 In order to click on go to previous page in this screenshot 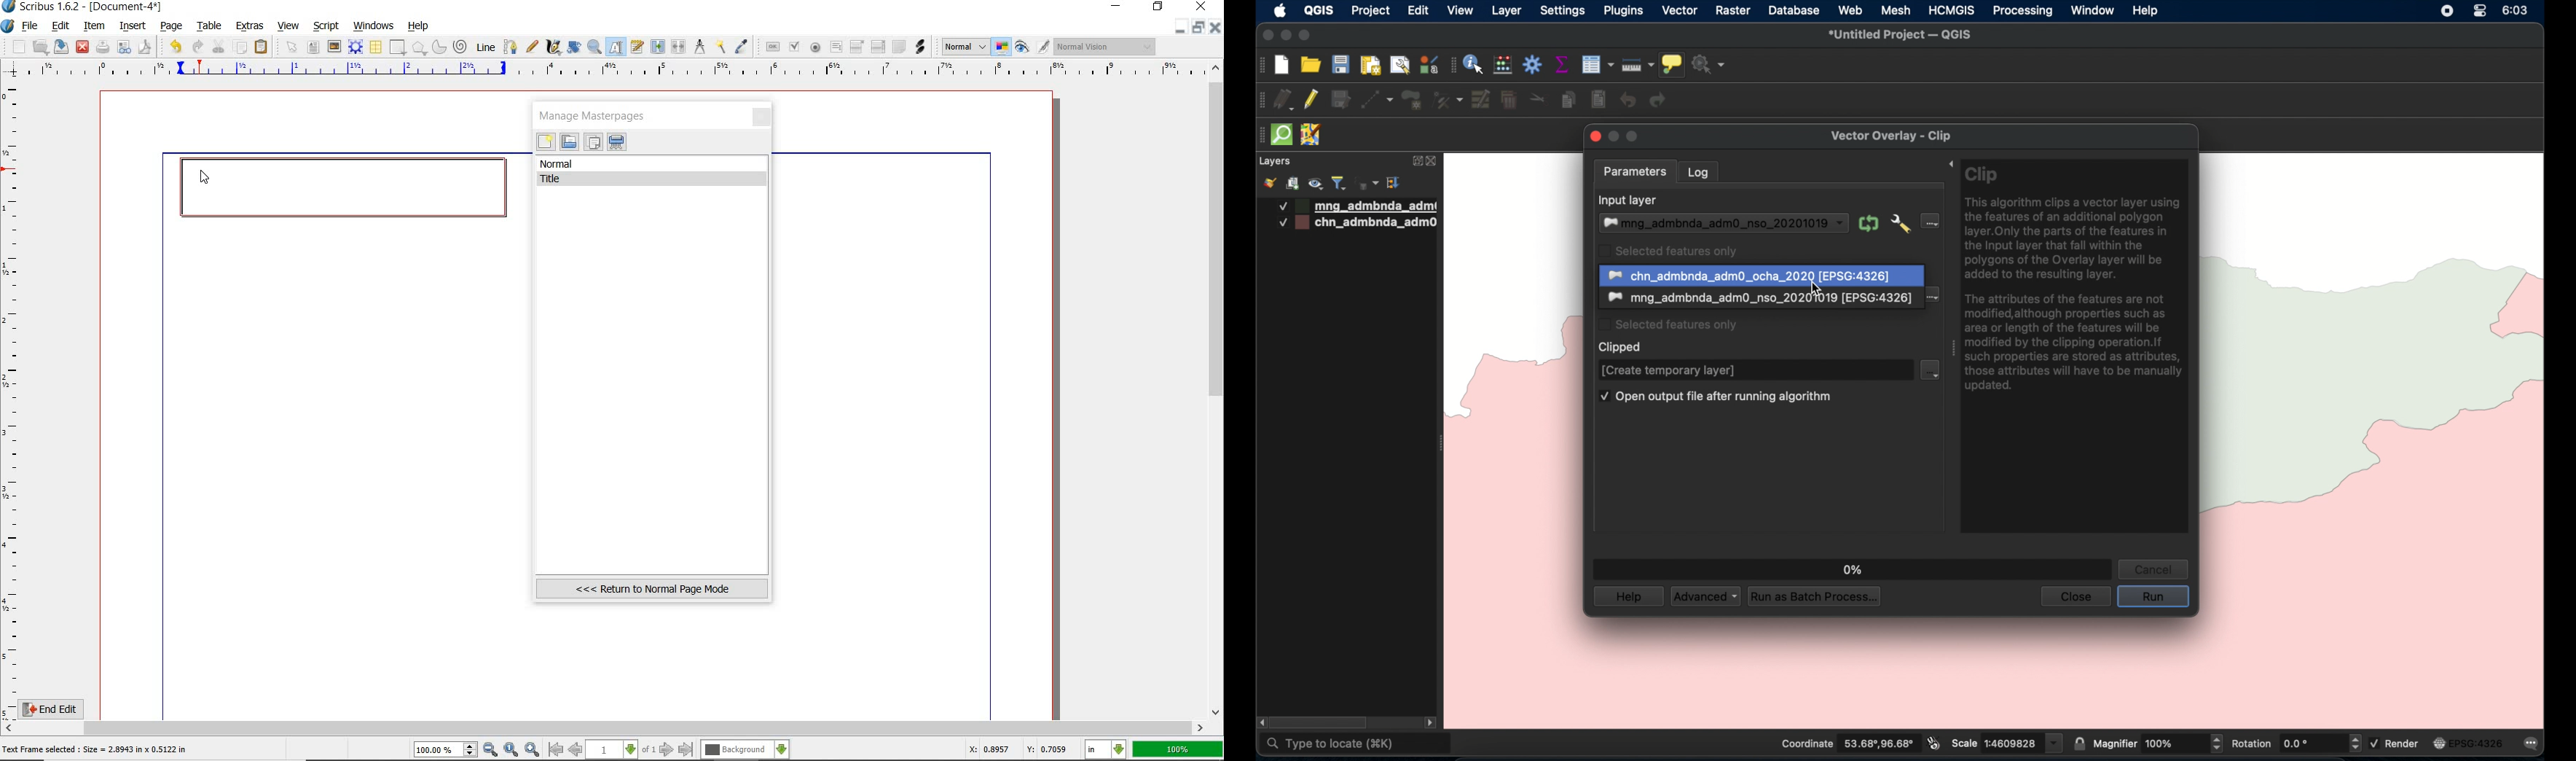, I will do `click(577, 750)`.